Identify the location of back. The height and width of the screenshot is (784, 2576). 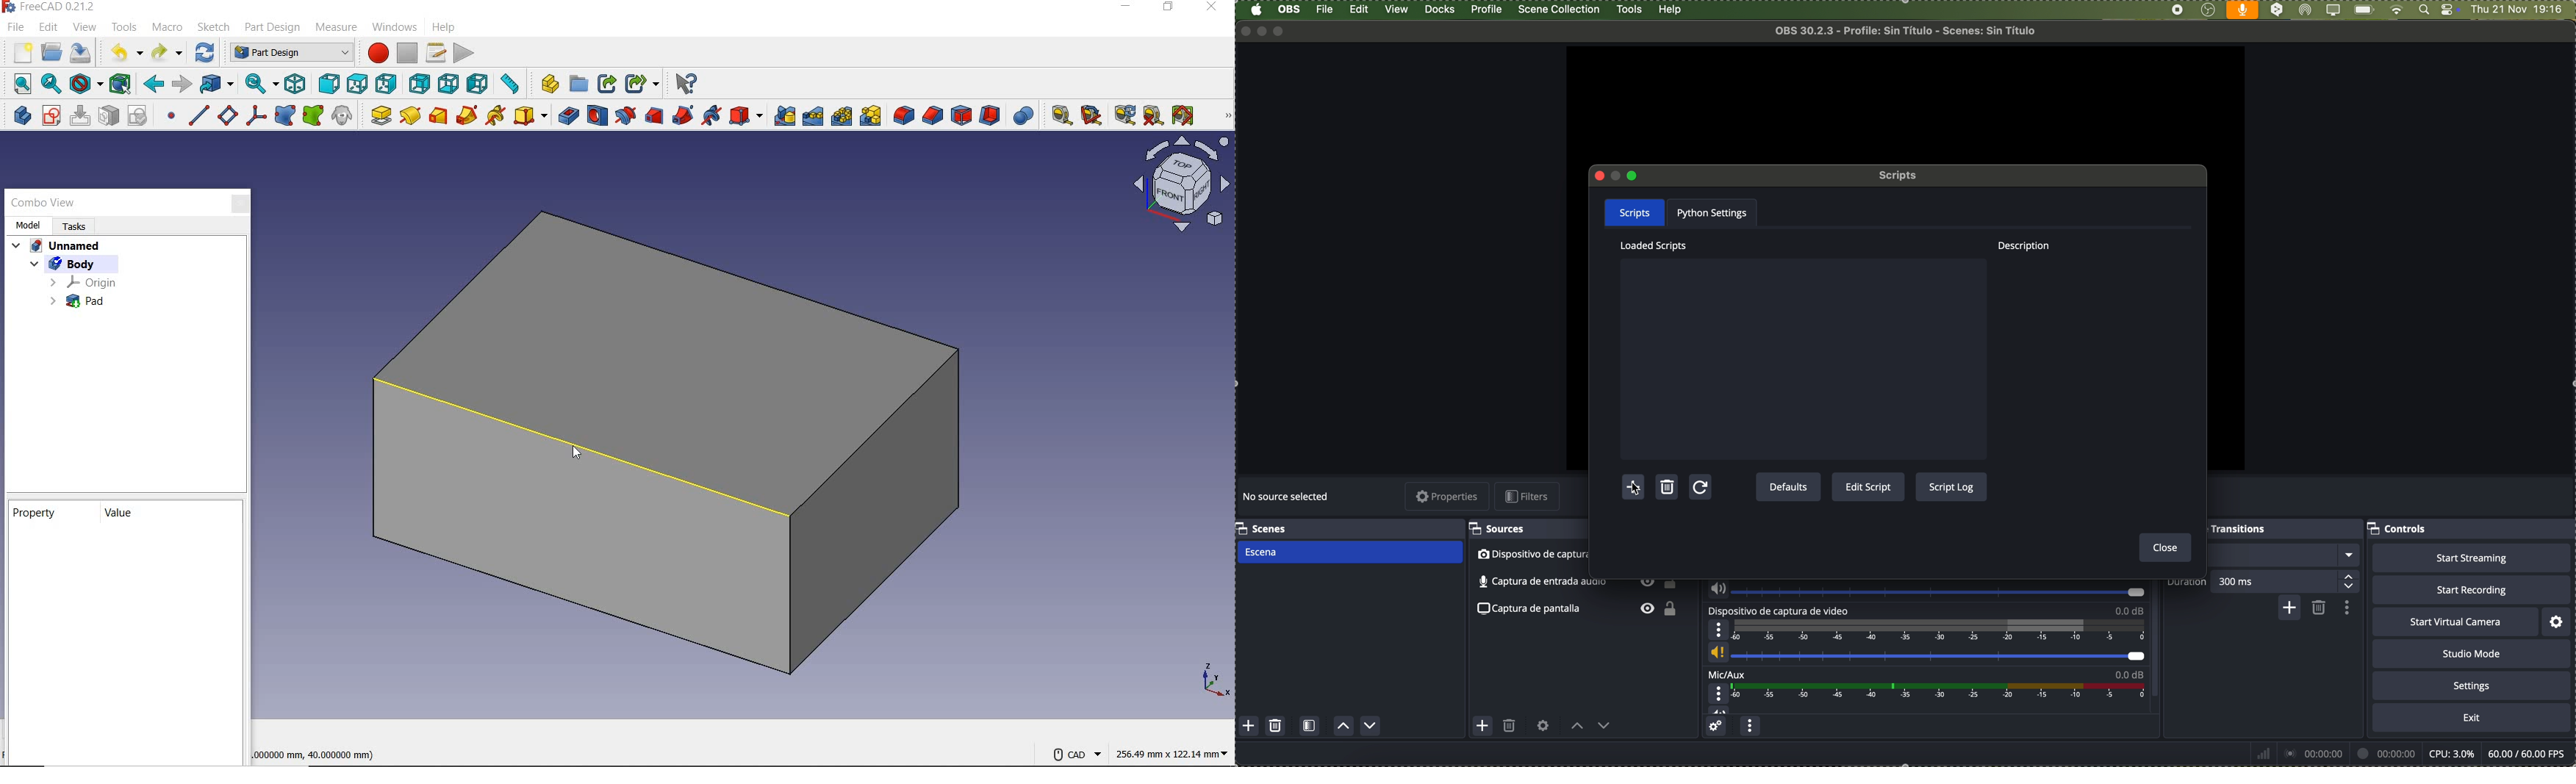
(154, 85).